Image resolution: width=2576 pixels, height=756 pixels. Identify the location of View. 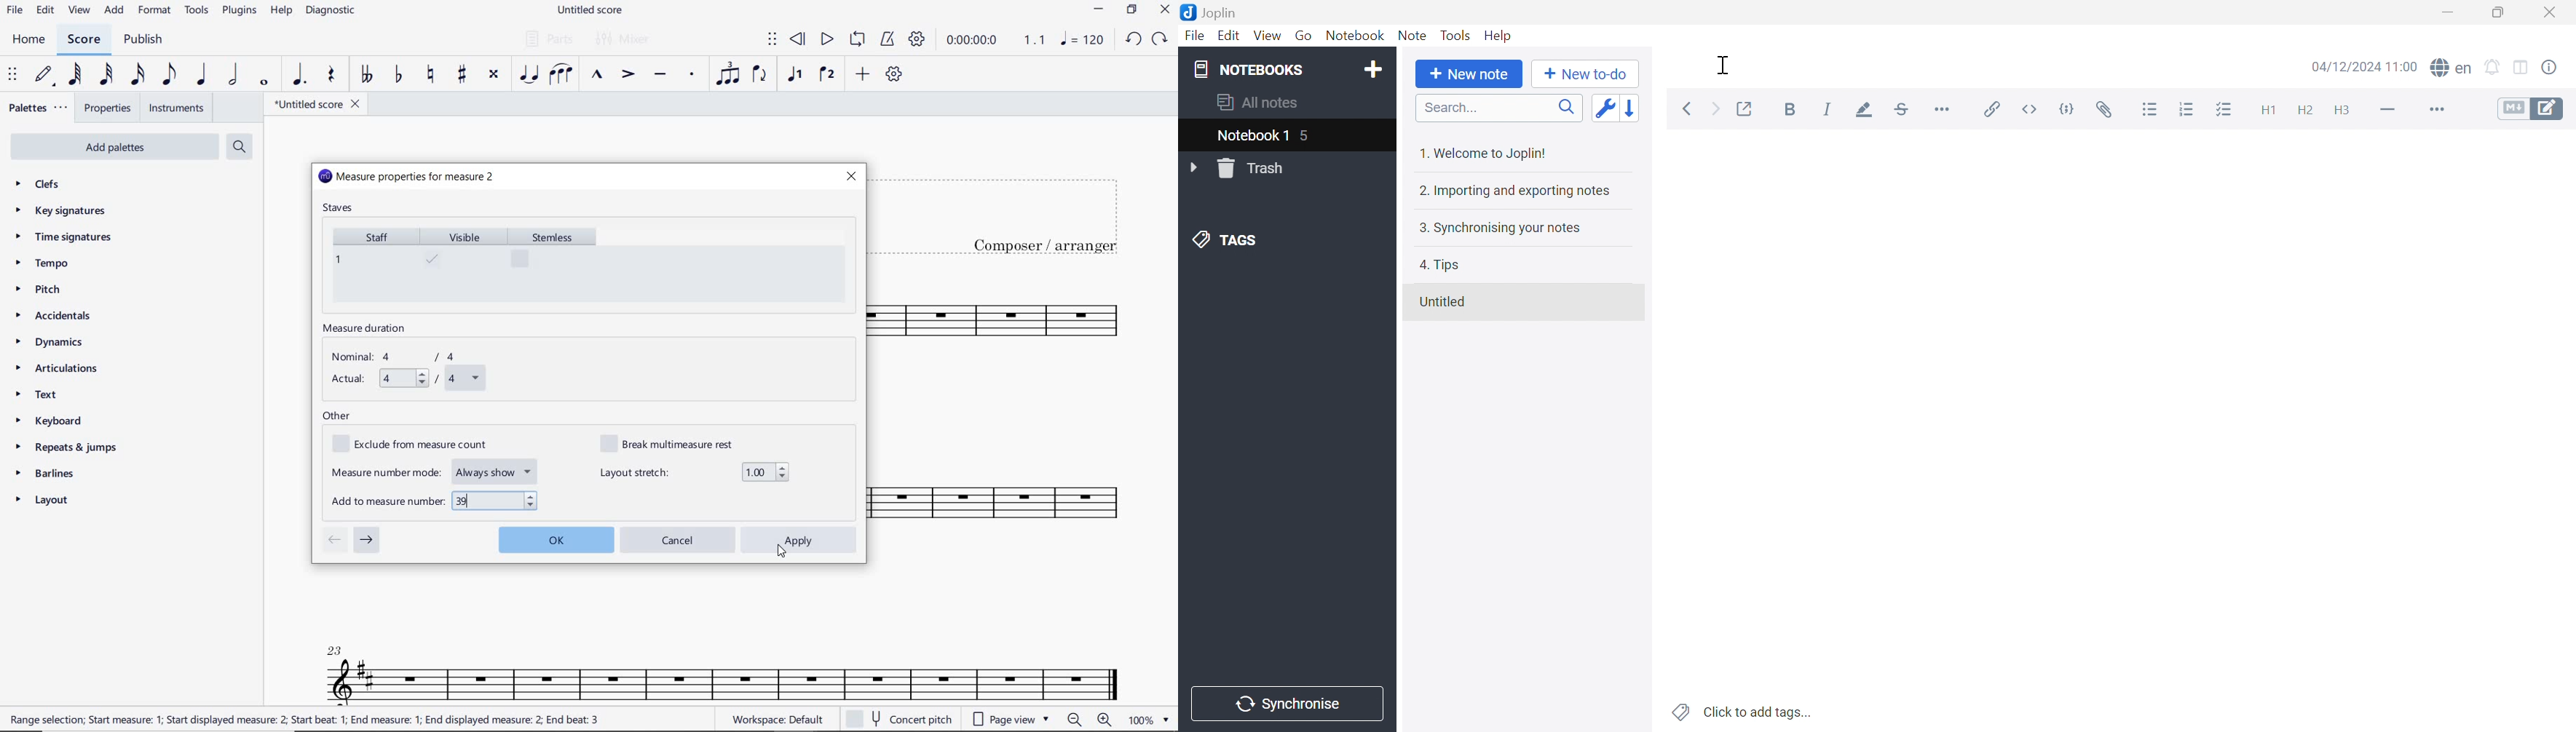
(1266, 36).